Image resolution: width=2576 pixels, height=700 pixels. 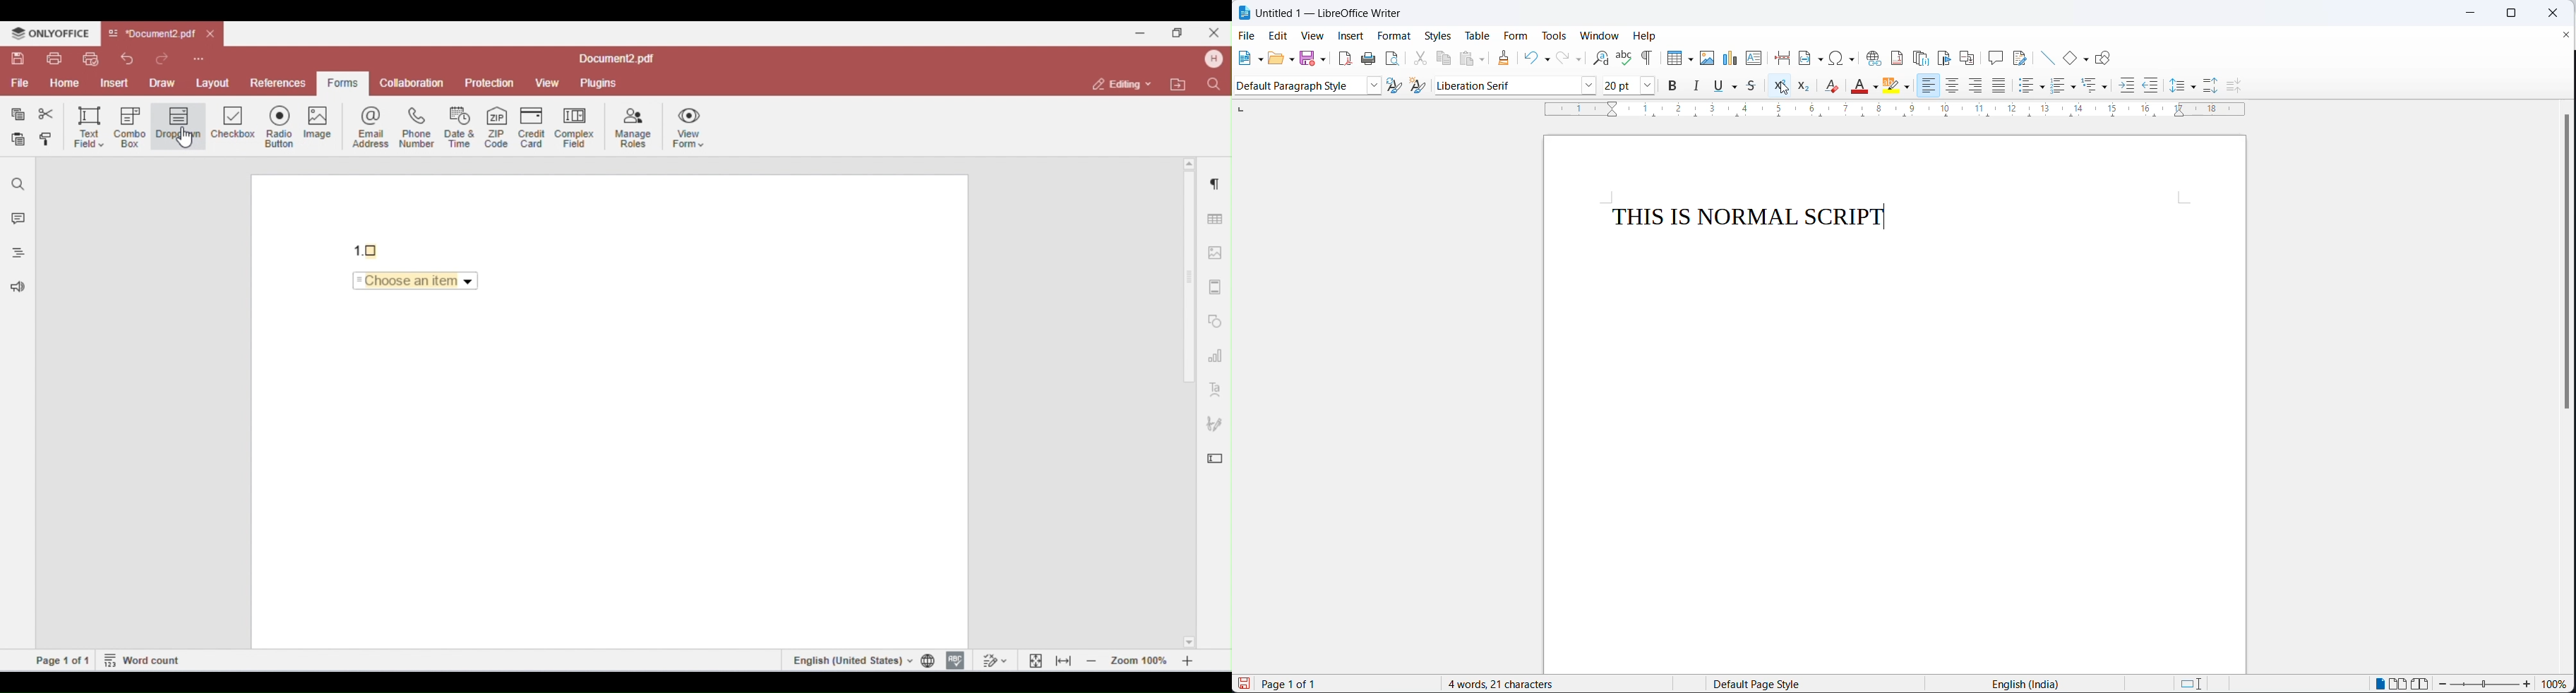 I want to click on print, so click(x=1367, y=60).